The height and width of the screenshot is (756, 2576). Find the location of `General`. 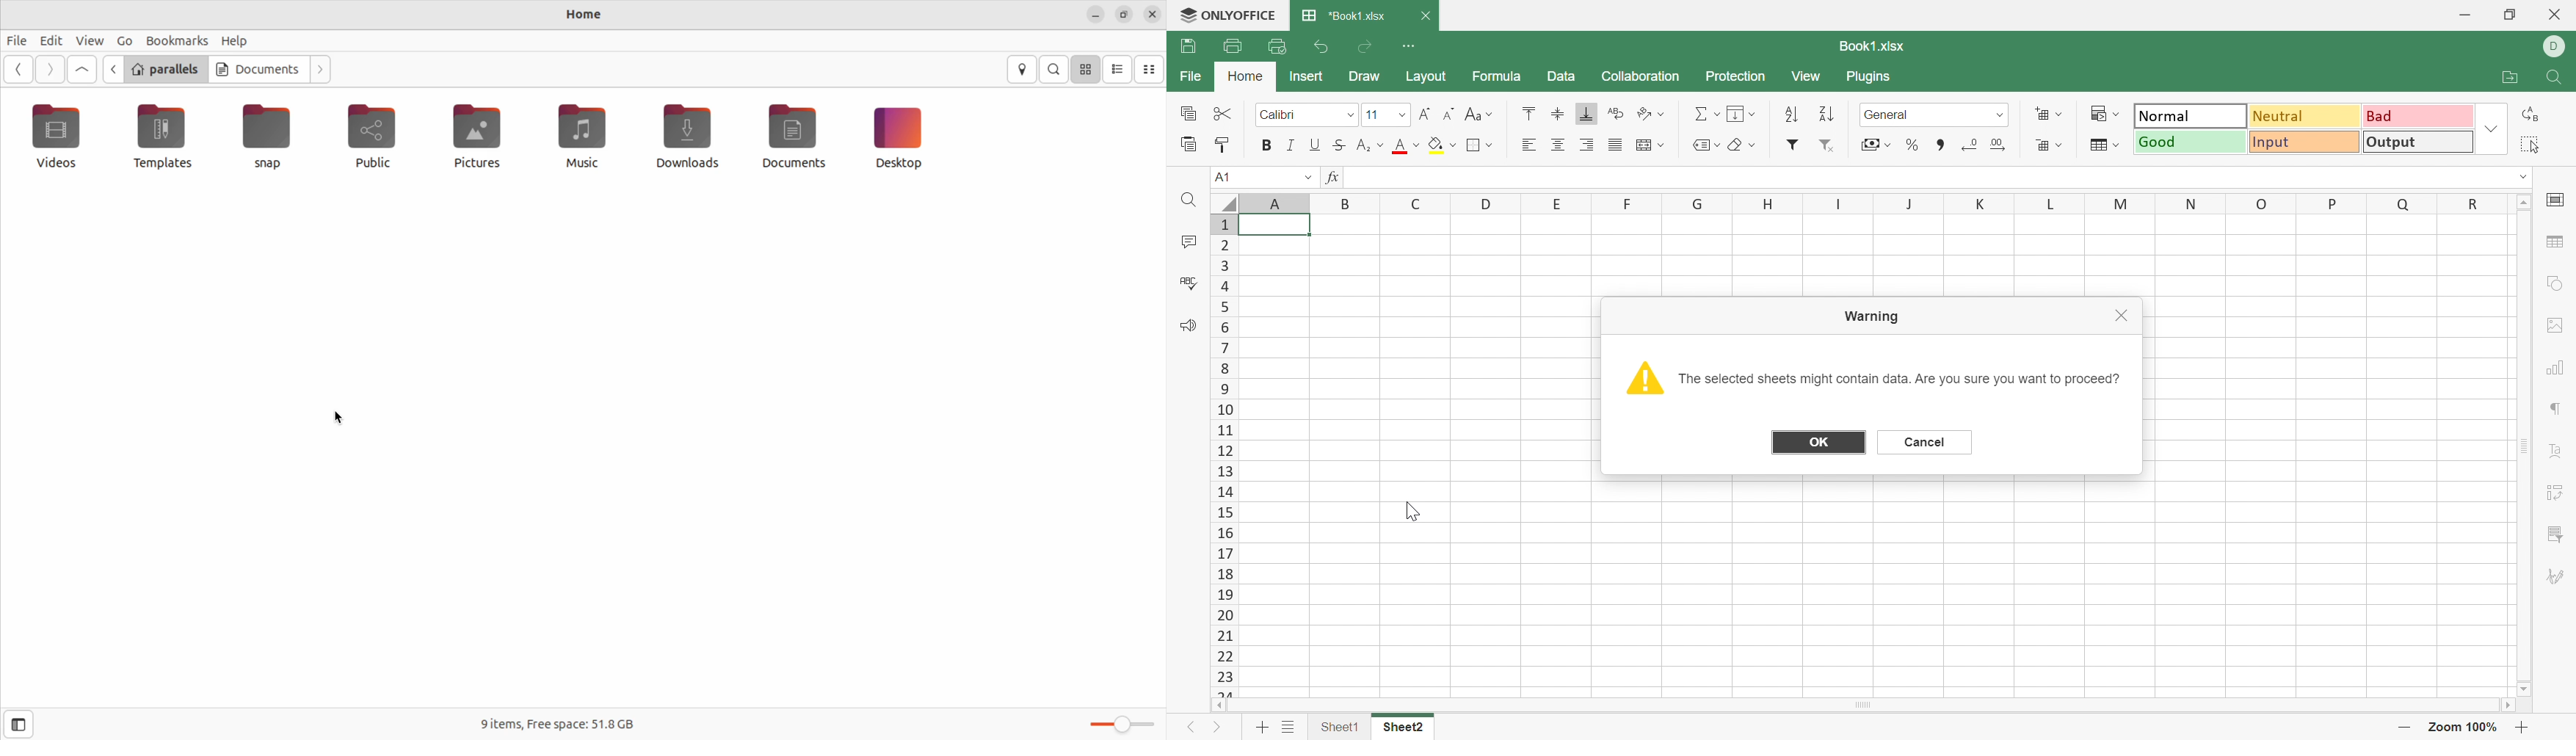

General is located at coordinates (1887, 115).